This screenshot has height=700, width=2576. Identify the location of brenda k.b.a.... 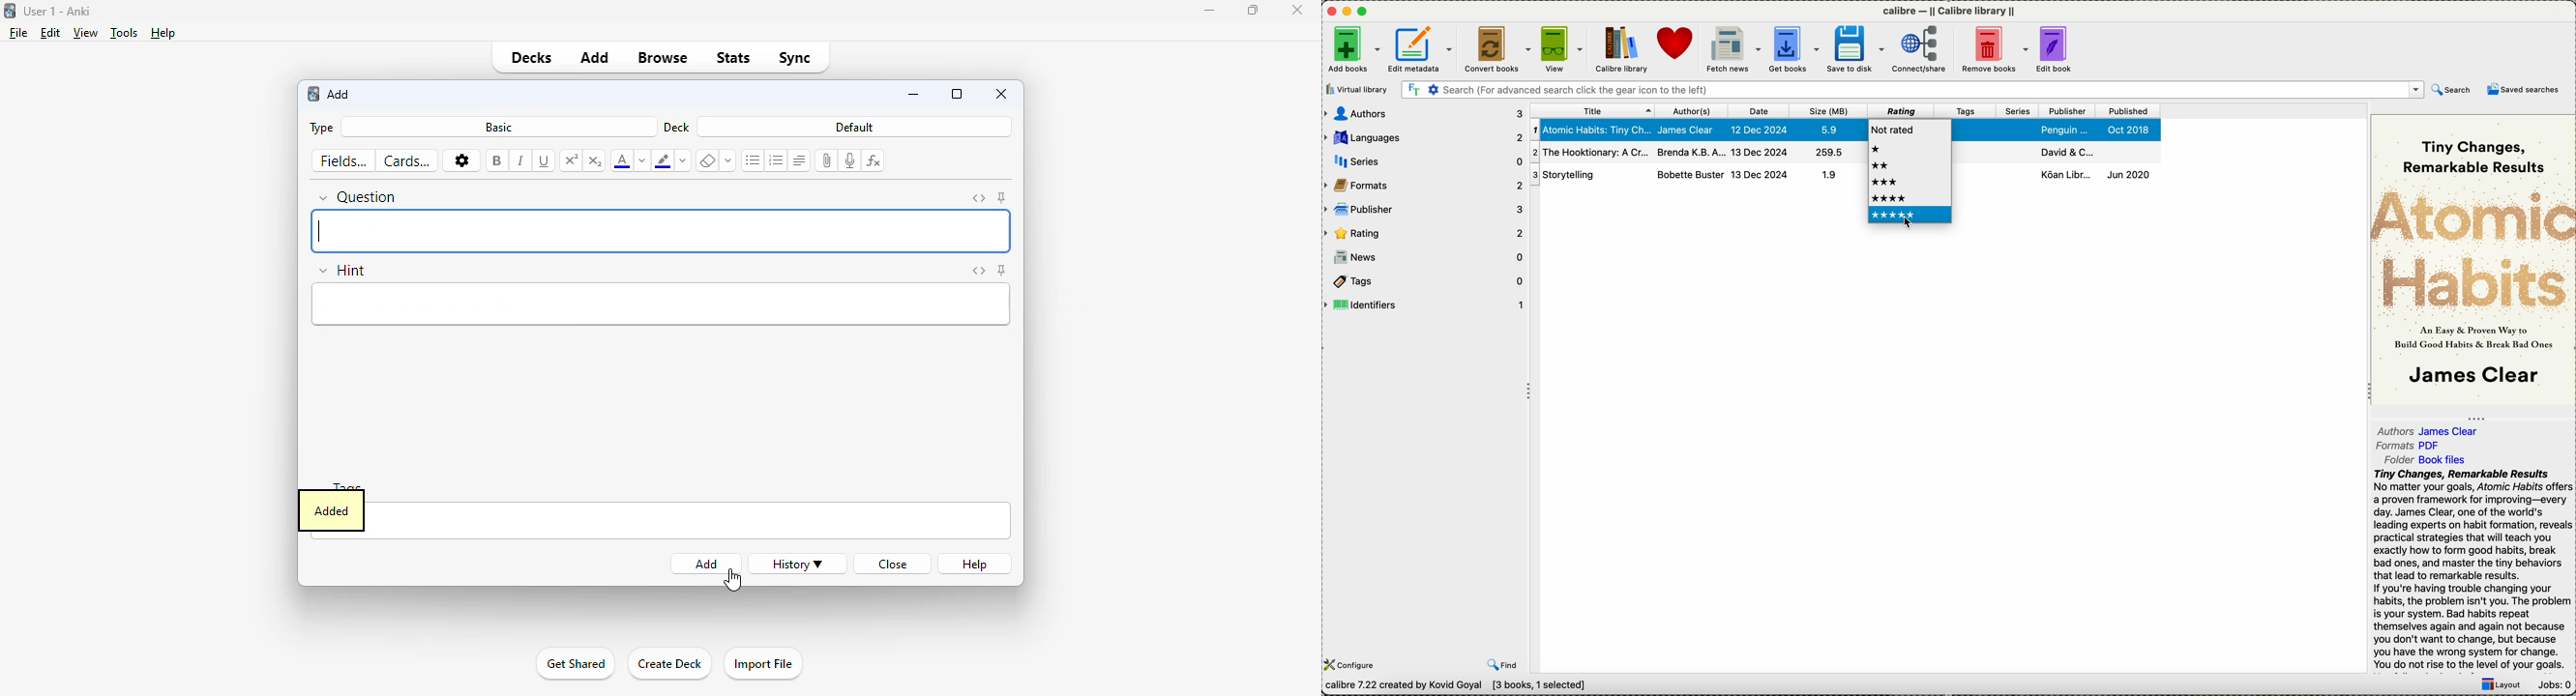
(1690, 151).